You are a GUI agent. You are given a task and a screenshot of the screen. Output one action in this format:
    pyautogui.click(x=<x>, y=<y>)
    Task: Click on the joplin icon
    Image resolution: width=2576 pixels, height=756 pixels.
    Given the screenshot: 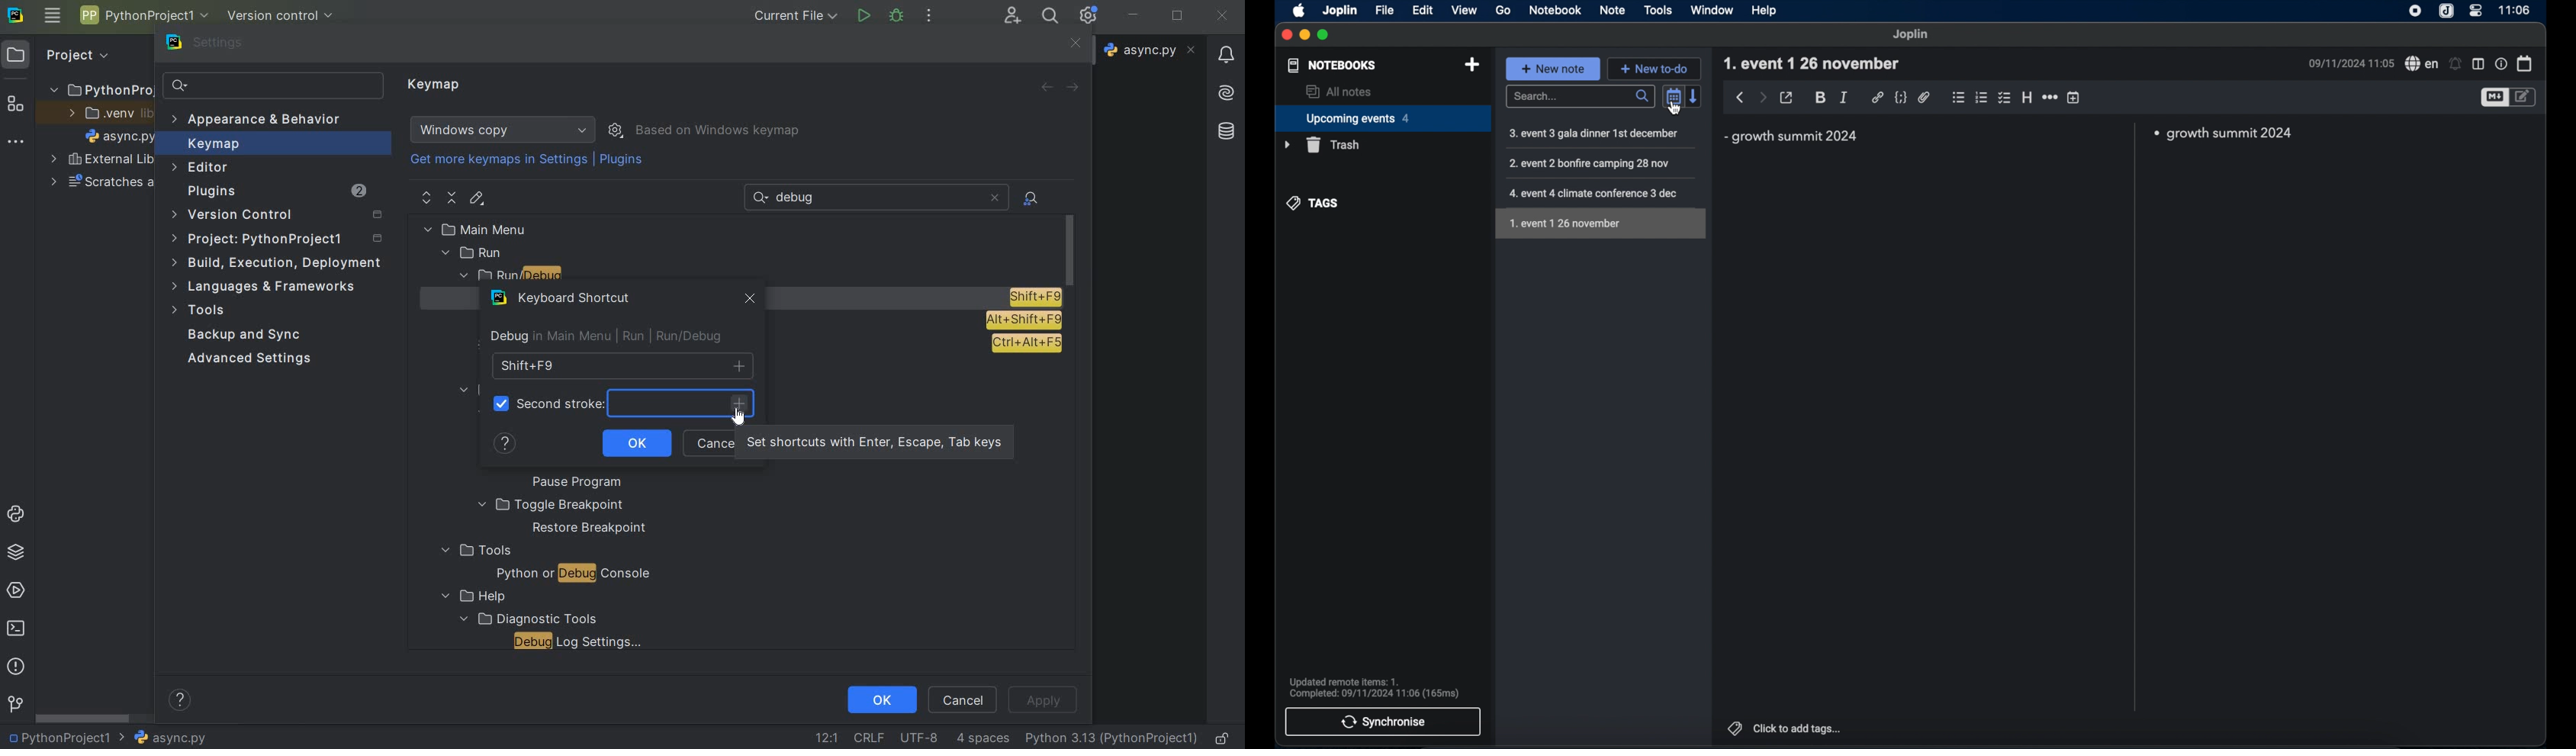 What is the action you would take?
    pyautogui.click(x=2448, y=12)
    